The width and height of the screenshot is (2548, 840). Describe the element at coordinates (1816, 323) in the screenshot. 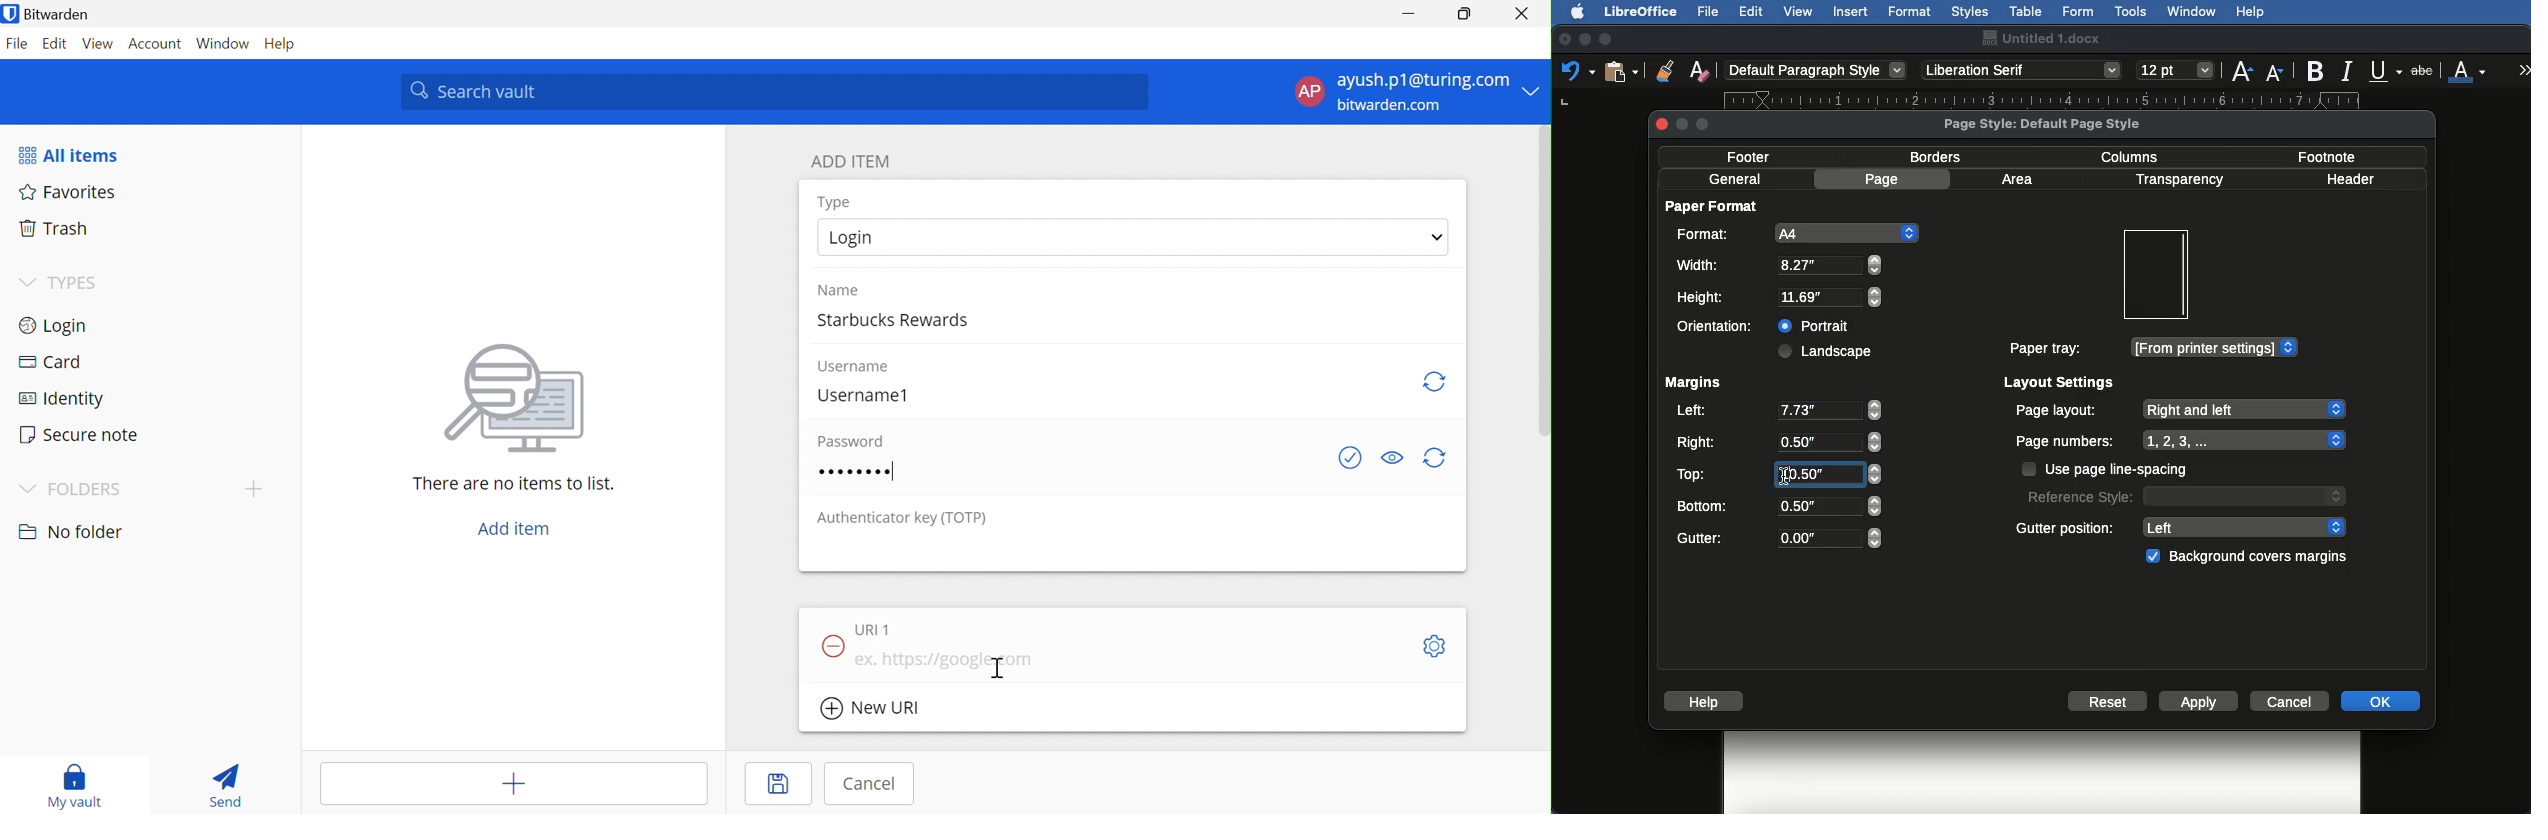

I see `Portrait` at that location.